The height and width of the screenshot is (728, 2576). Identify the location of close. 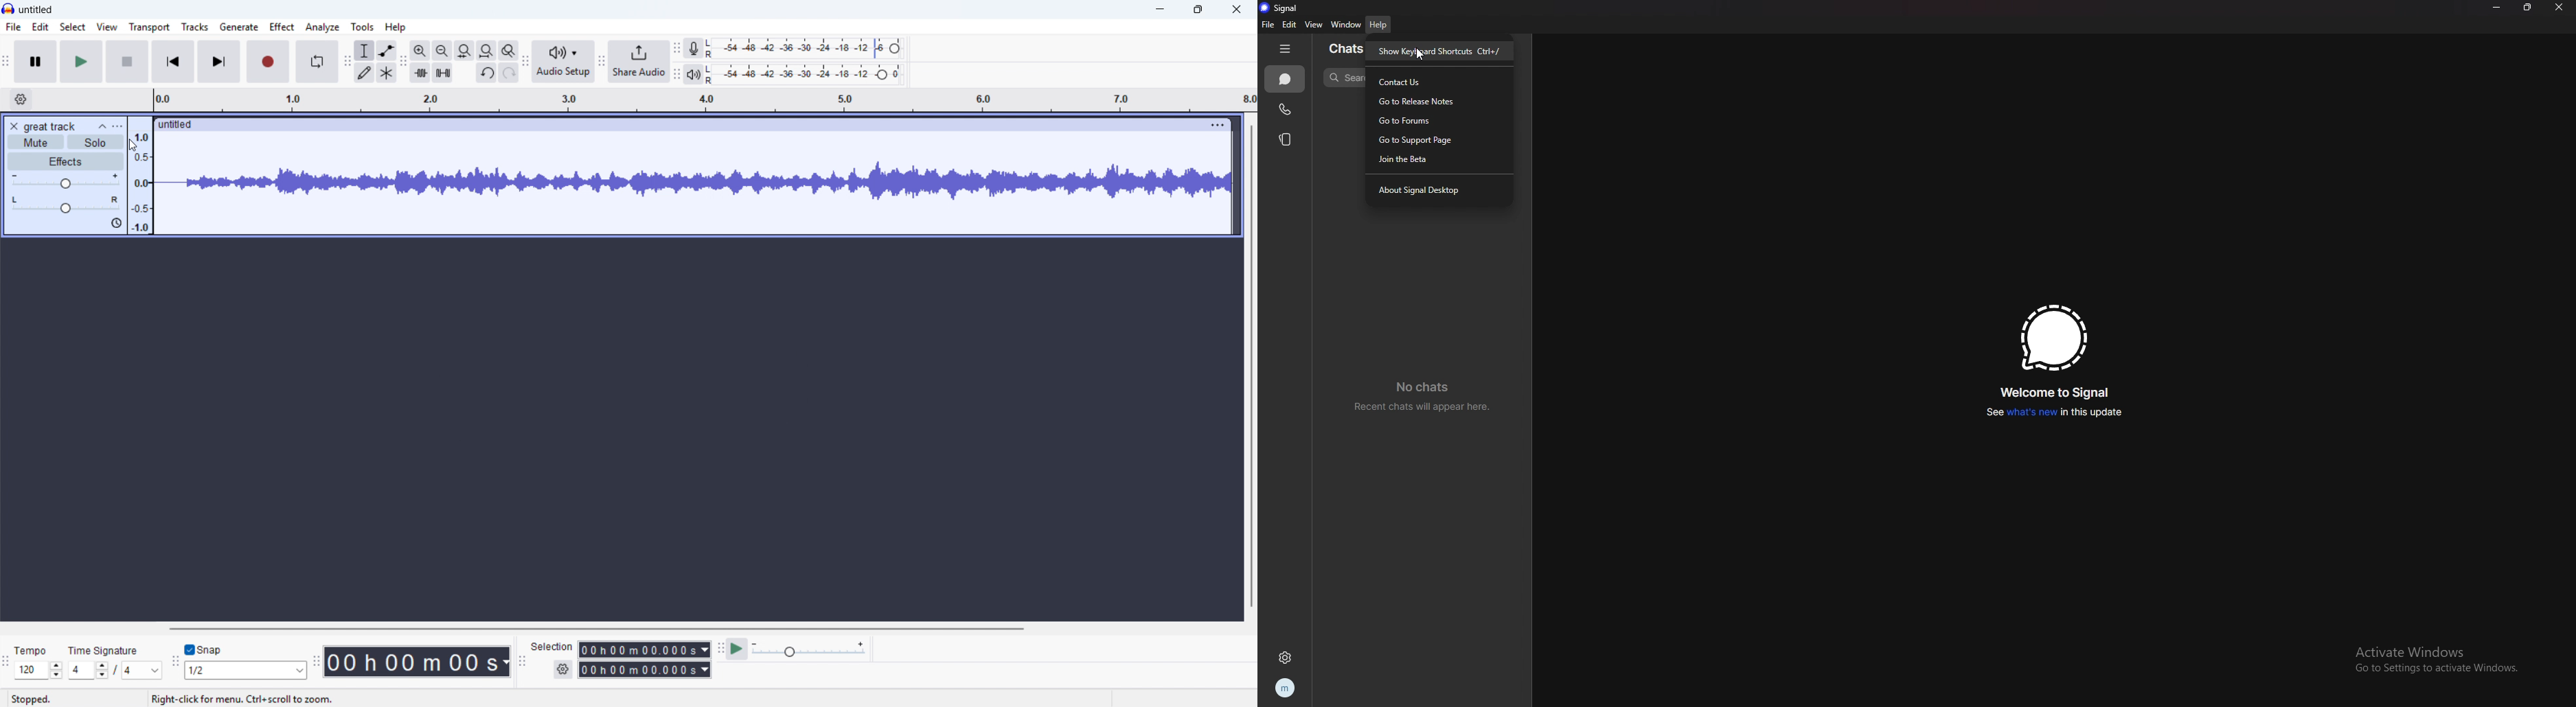
(2559, 7).